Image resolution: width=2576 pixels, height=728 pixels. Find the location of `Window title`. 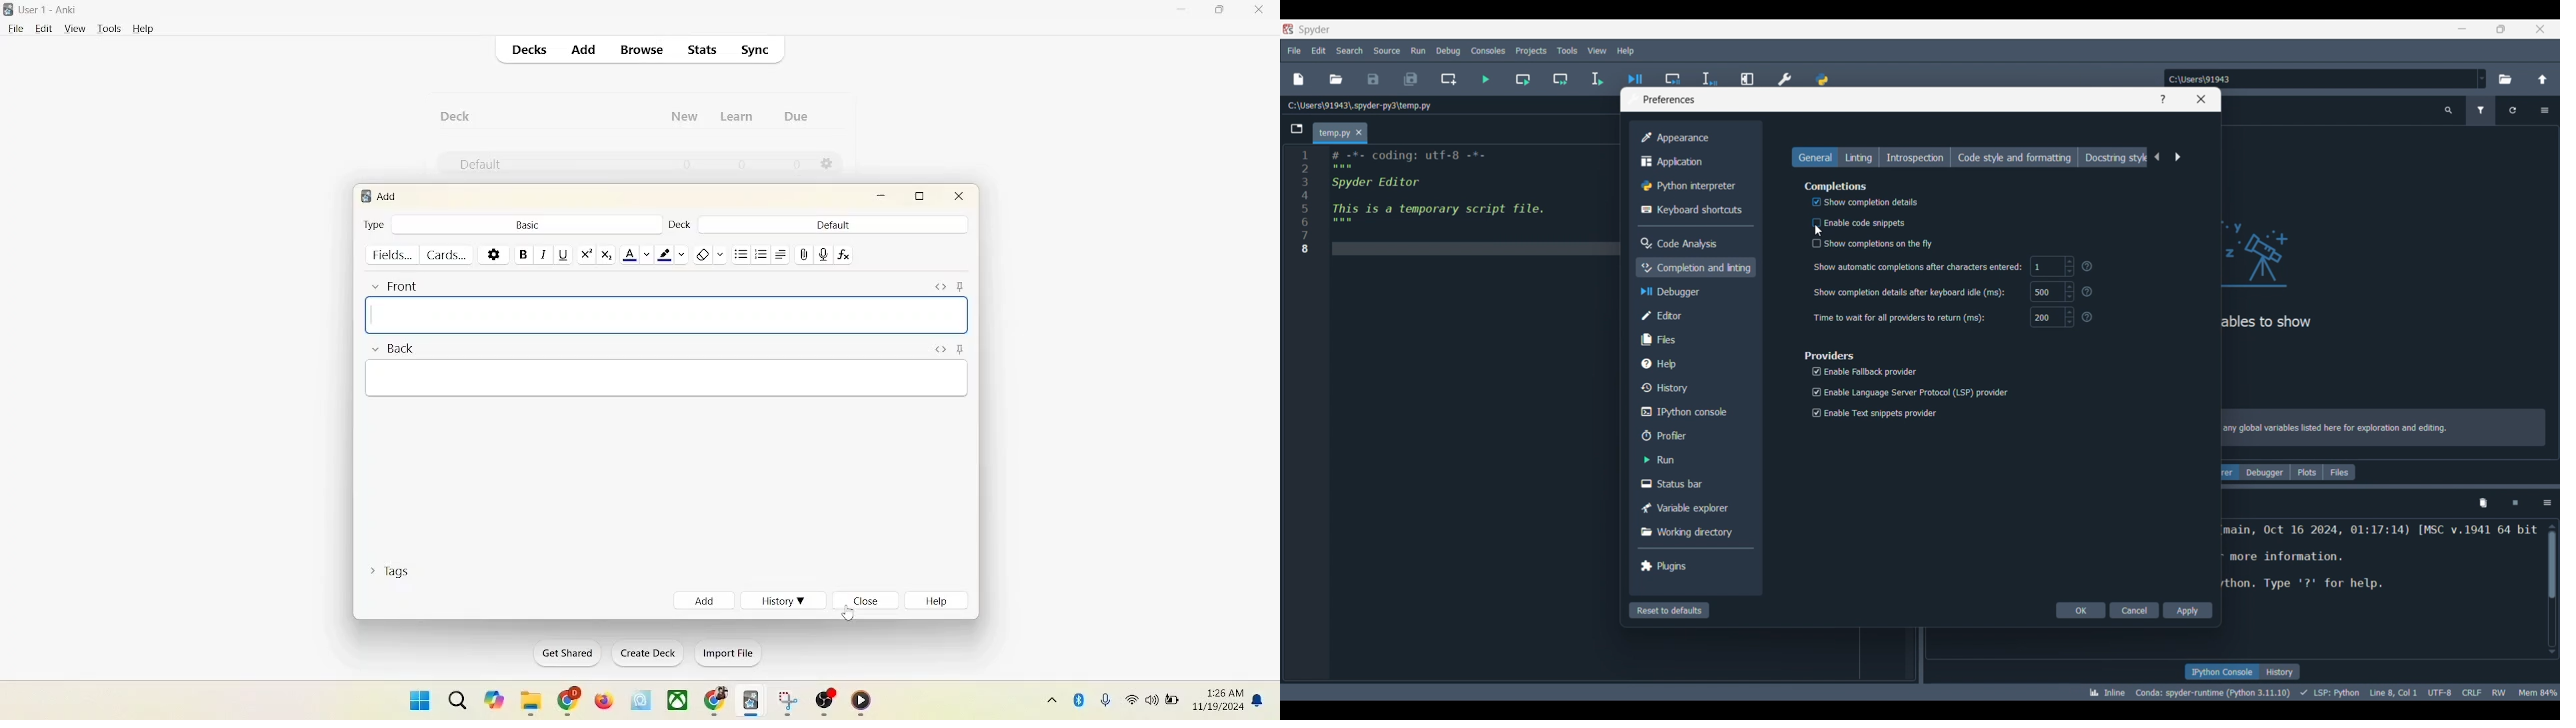

Window title is located at coordinates (1669, 99).